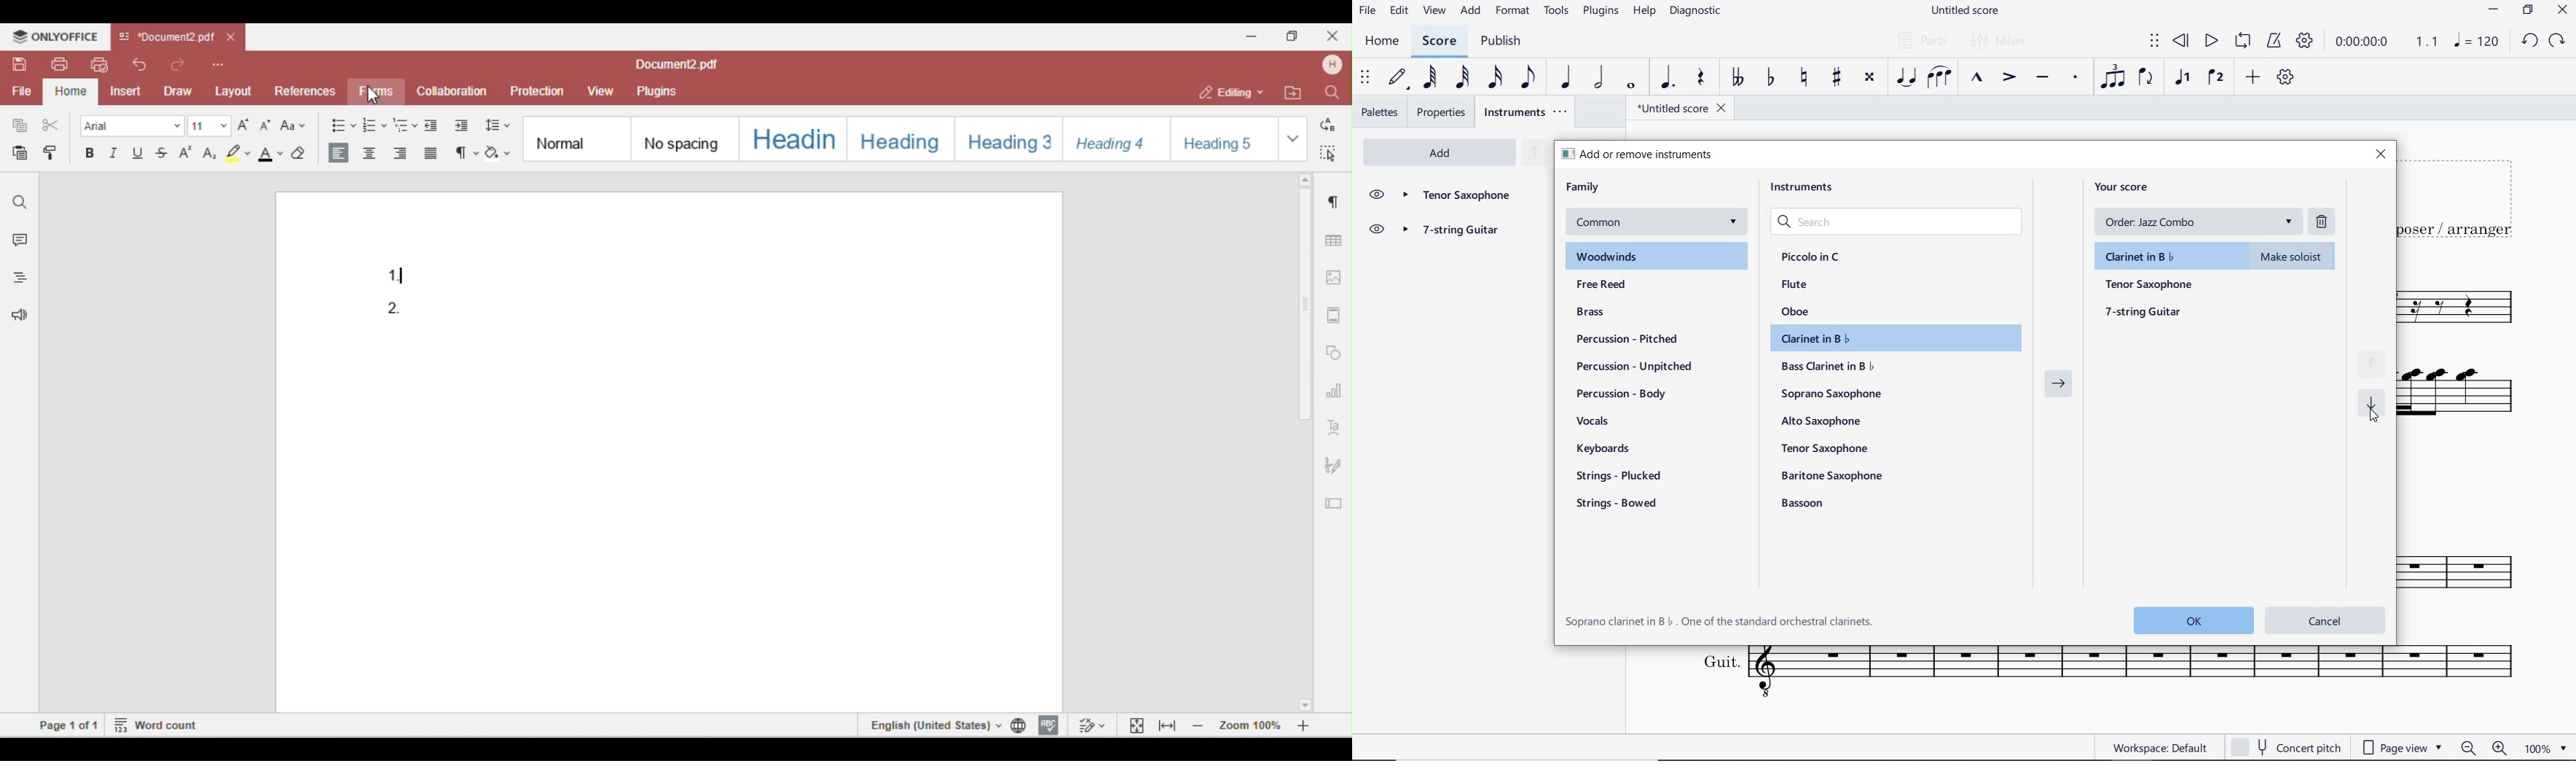 This screenshot has width=2576, height=784. Describe the element at coordinates (2403, 746) in the screenshot. I see `PAGE VIEW` at that location.